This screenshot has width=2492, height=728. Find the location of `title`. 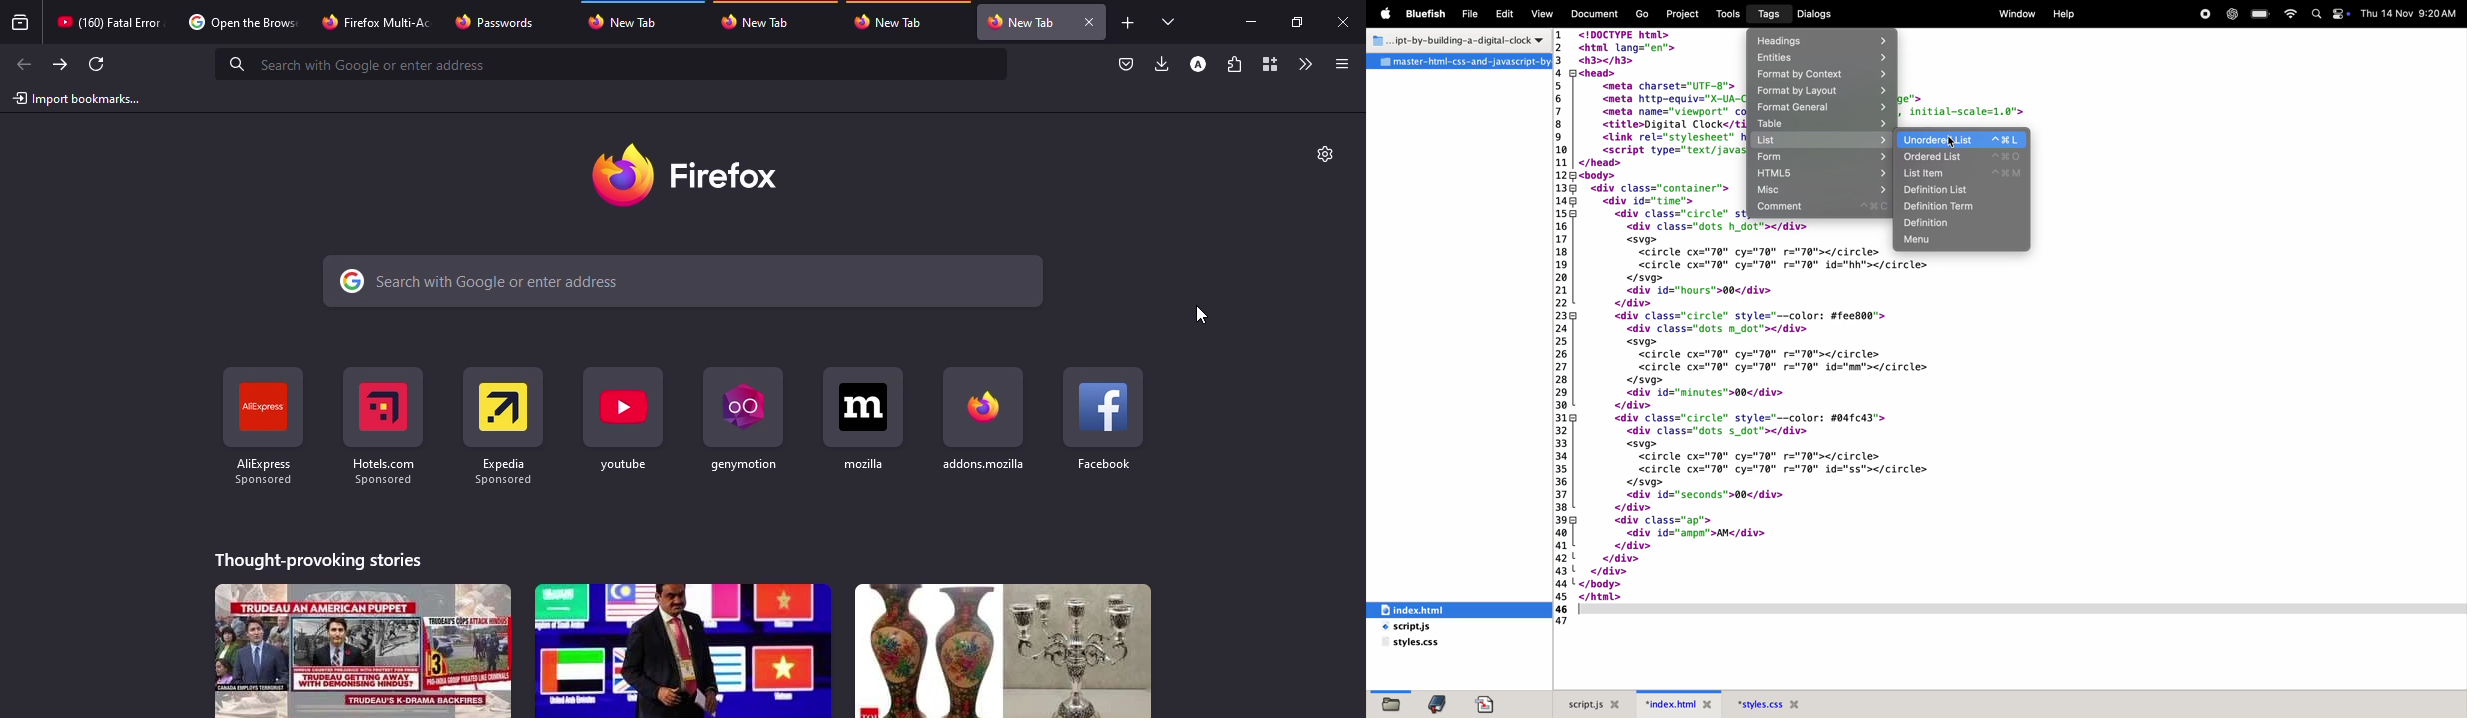

title is located at coordinates (1458, 38).